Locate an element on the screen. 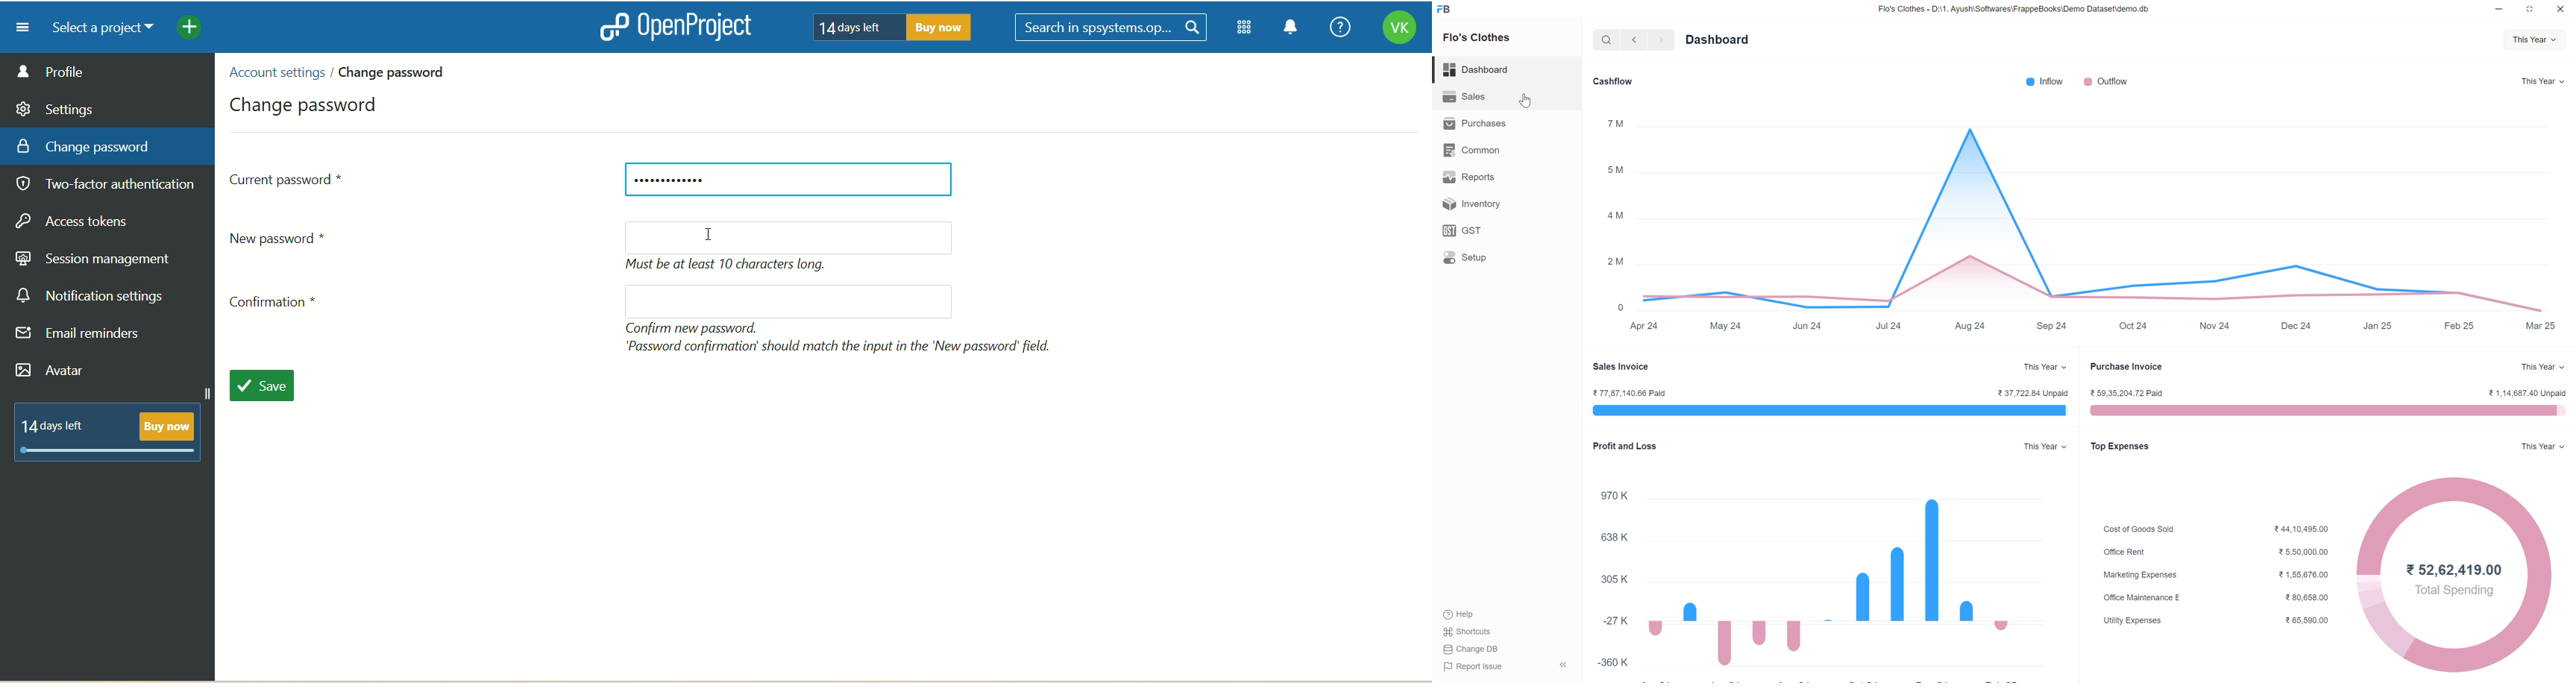 The height and width of the screenshot is (700, 2576). 21,56,676.00 is located at coordinates (2305, 574).